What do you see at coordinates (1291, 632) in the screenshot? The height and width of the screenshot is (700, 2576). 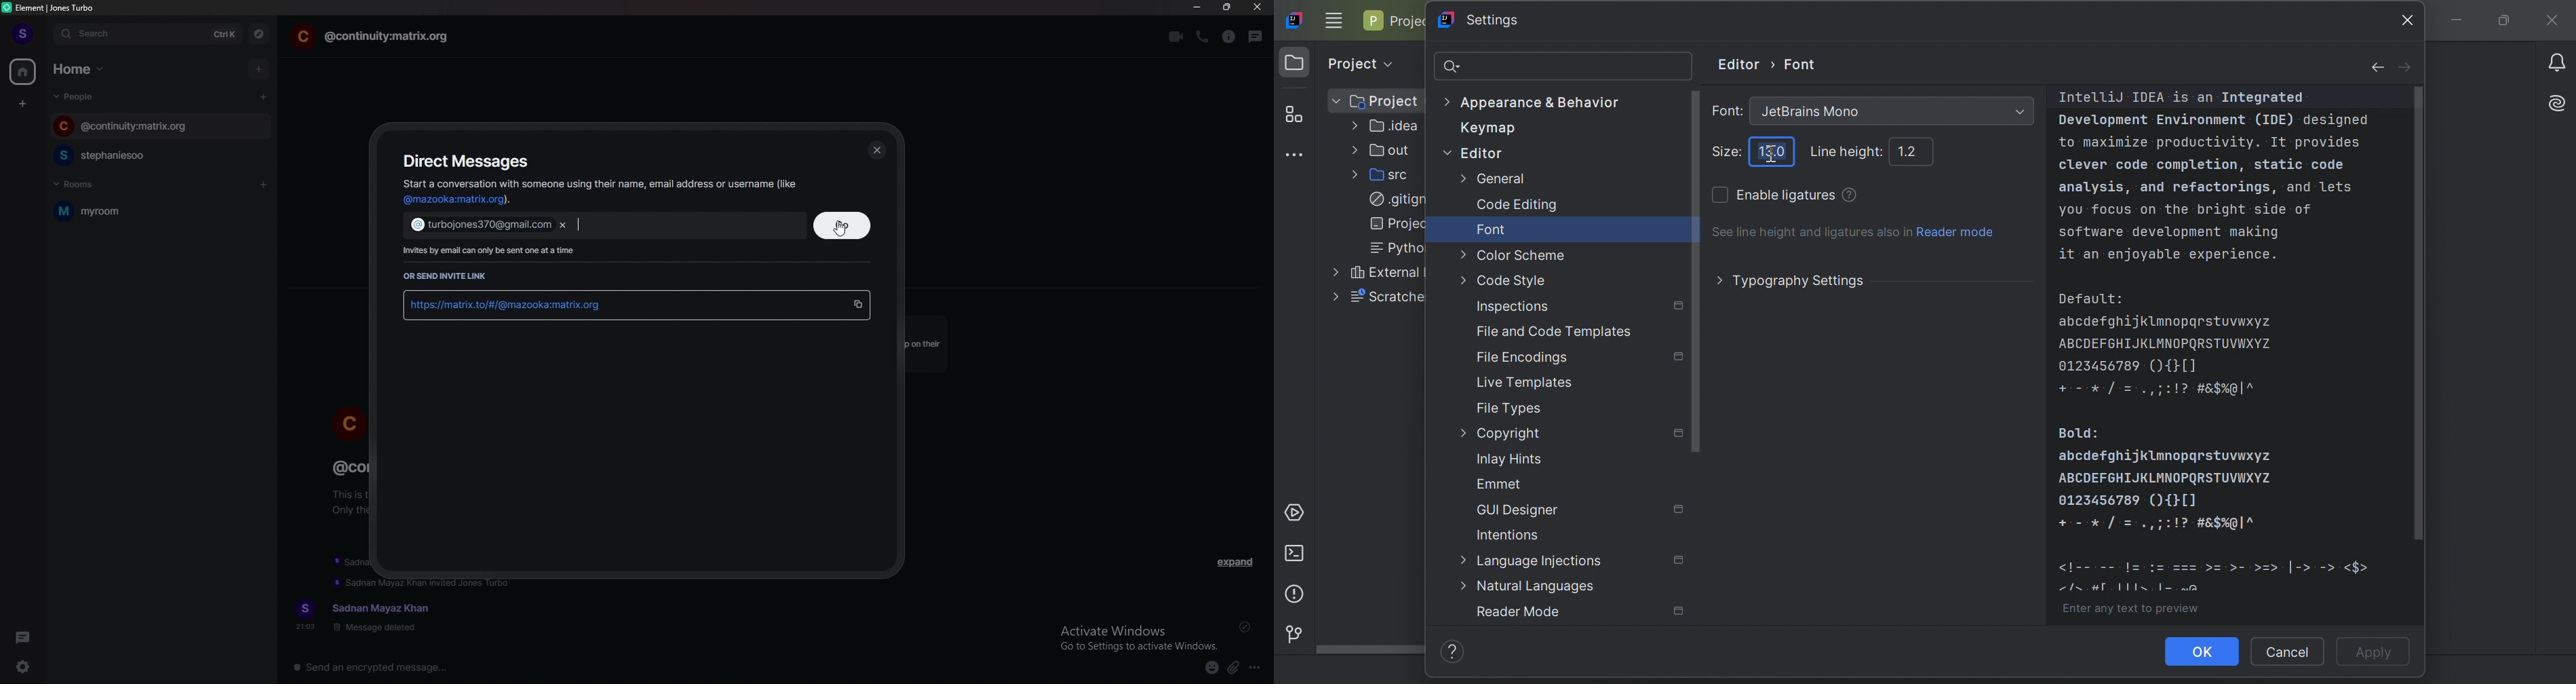 I see `Version control` at bounding box center [1291, 632].